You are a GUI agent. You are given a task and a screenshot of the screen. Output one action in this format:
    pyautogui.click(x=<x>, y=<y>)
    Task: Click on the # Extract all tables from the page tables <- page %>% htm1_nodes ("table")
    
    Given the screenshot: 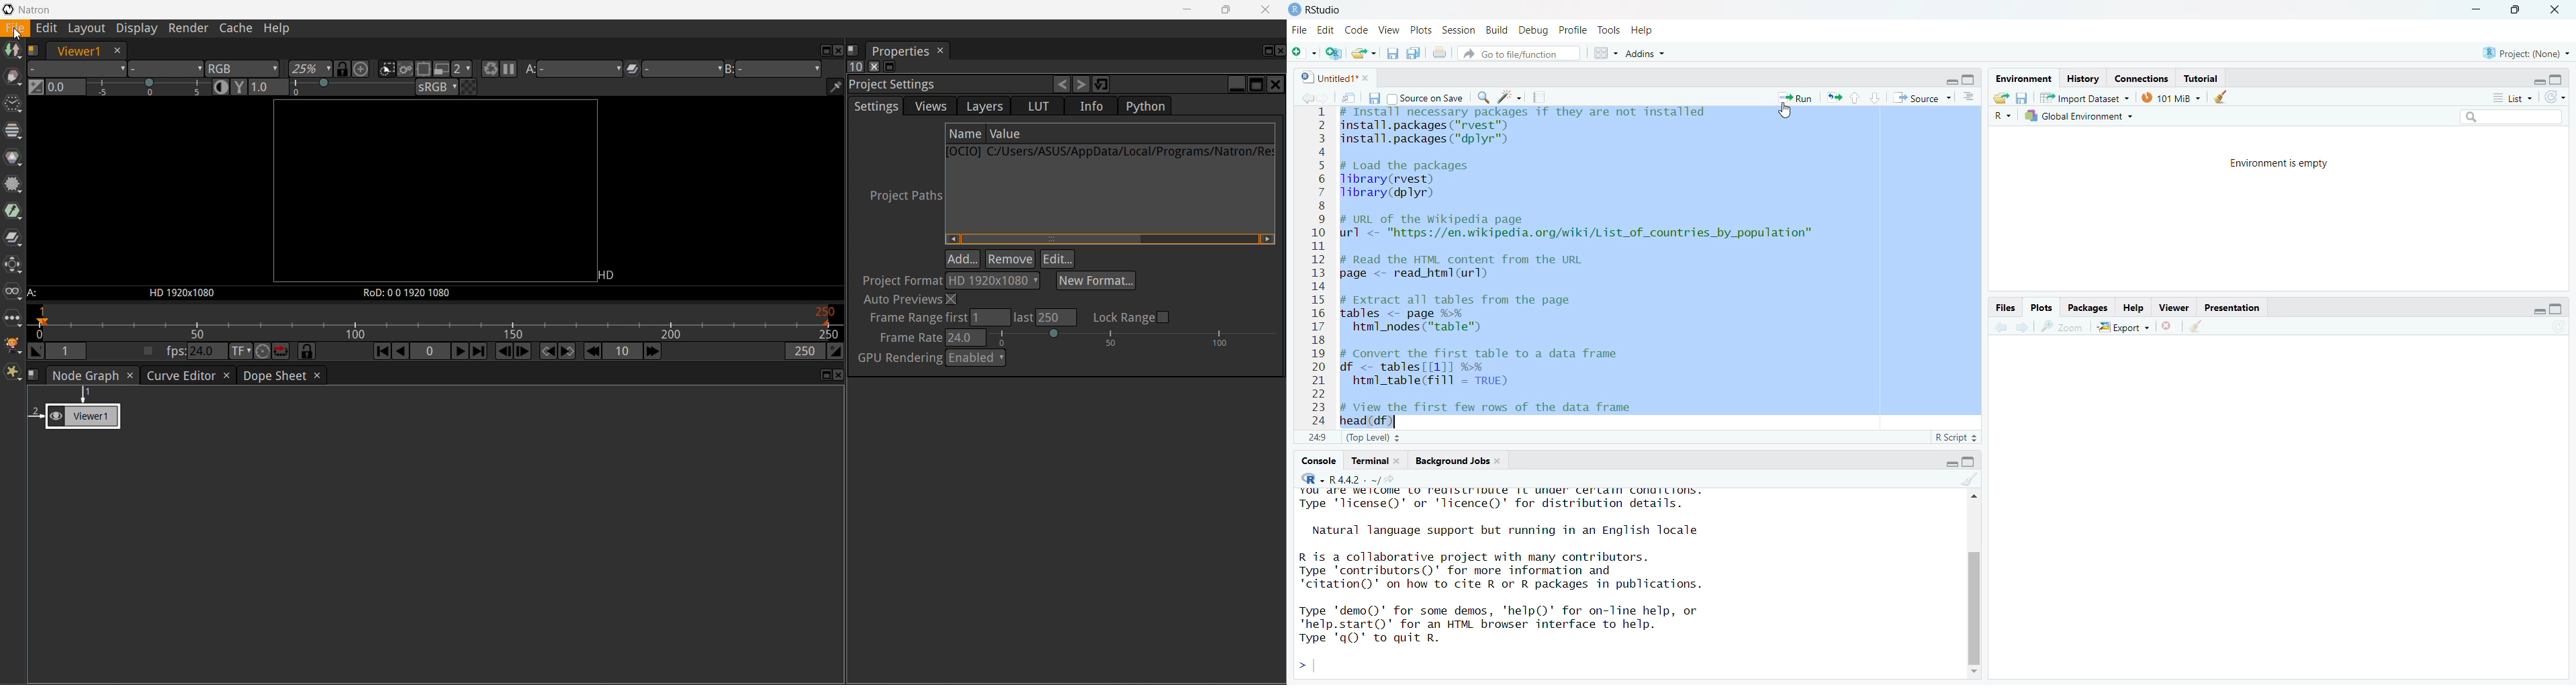 What is the action you would take?
    pyautogui.click(x=1467, y=314)
    